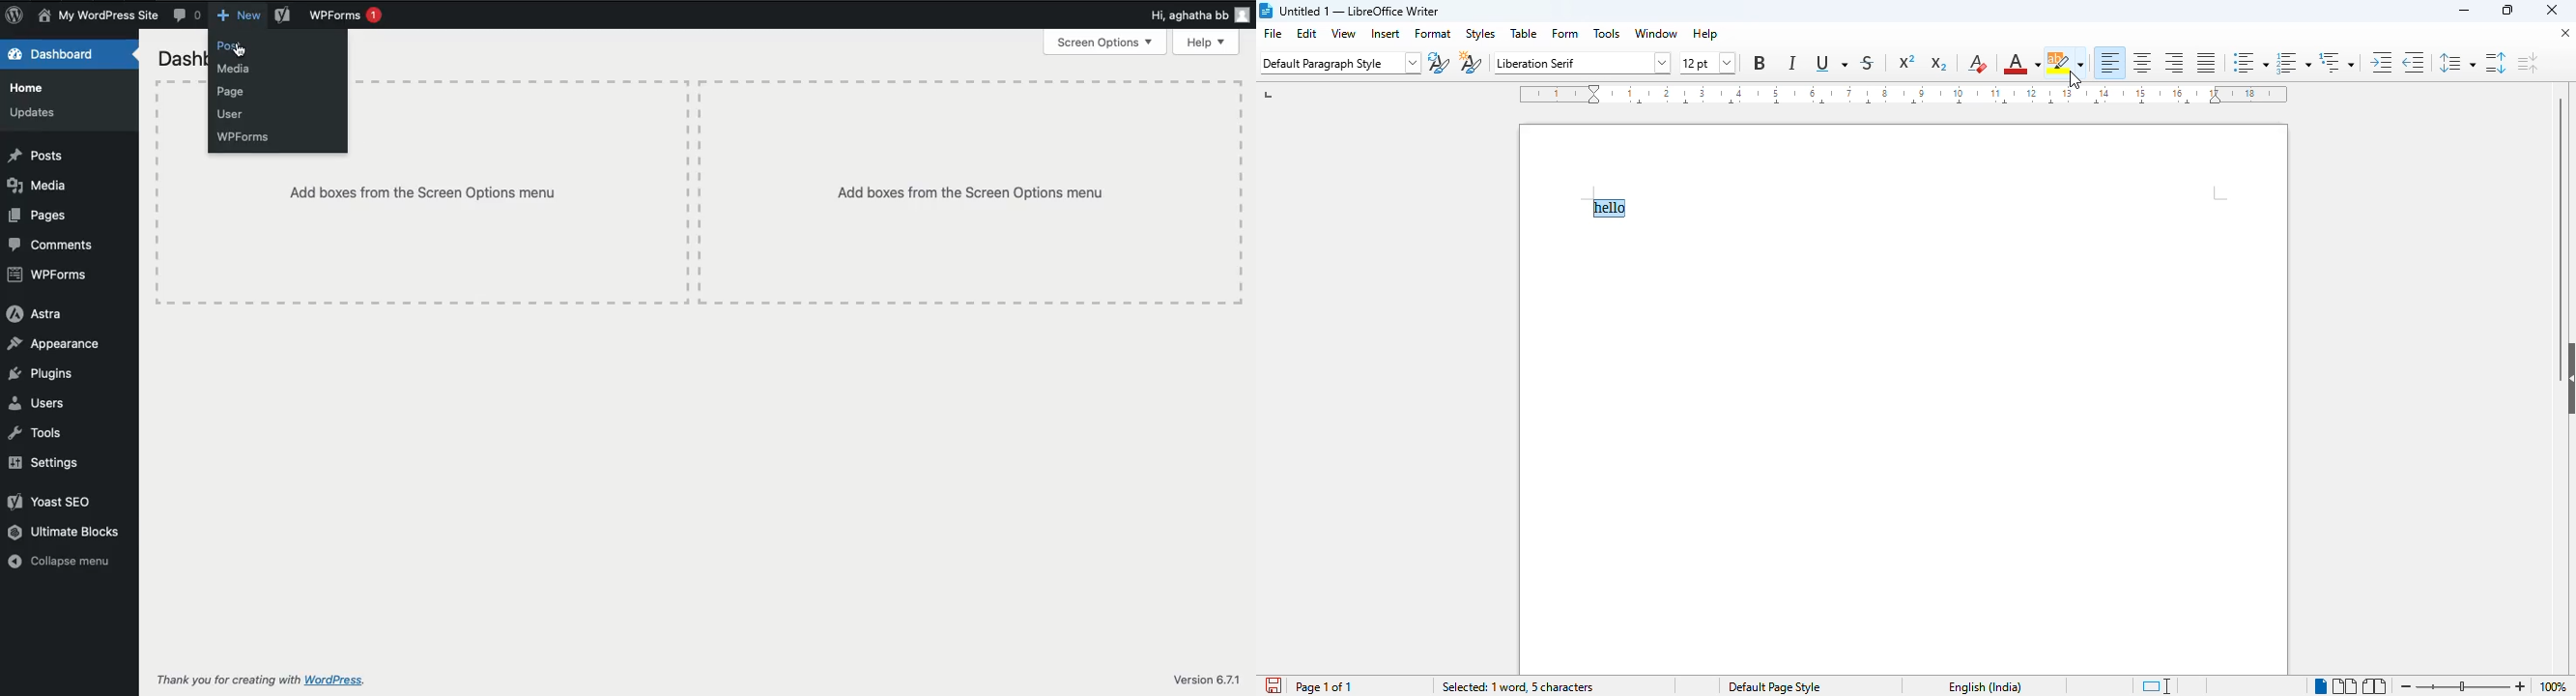 Image resolution: width=2576 pixels, height=700 pixels. Describe the element at coordinates (1207, 43) in the screenshot. I see `Help` at that location.